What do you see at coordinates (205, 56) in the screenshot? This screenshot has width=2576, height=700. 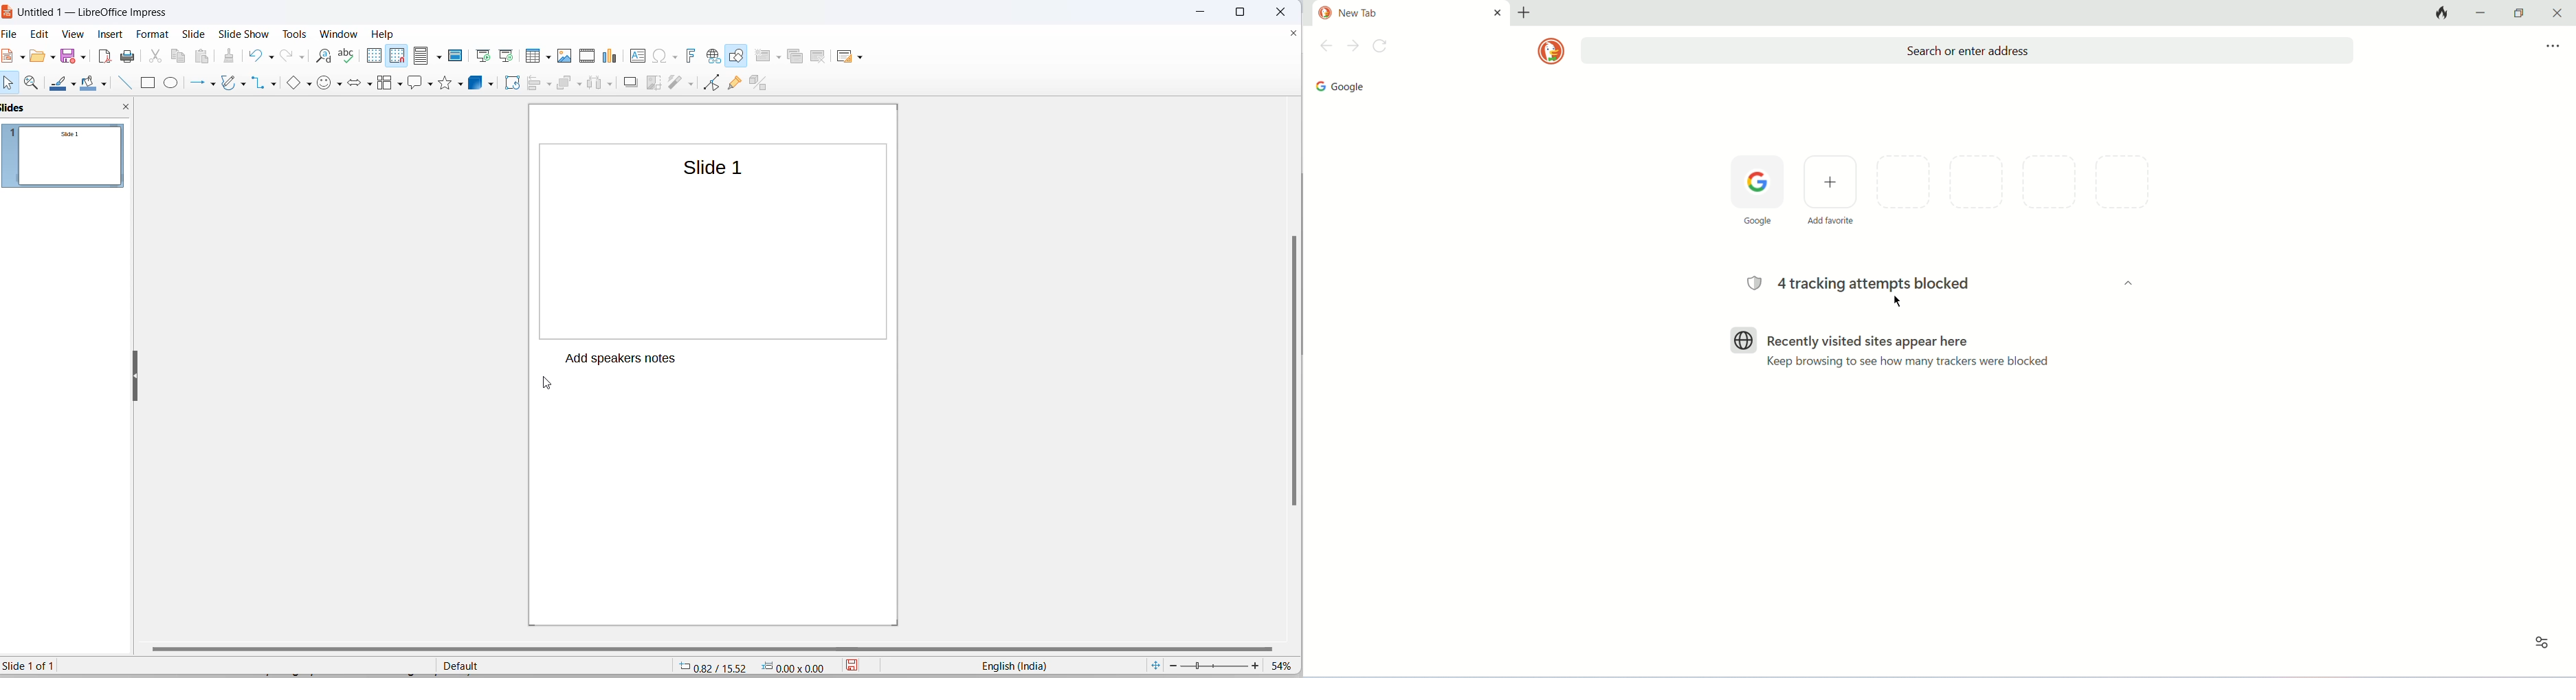 I see `paste ` at bounding box center [205, 56].